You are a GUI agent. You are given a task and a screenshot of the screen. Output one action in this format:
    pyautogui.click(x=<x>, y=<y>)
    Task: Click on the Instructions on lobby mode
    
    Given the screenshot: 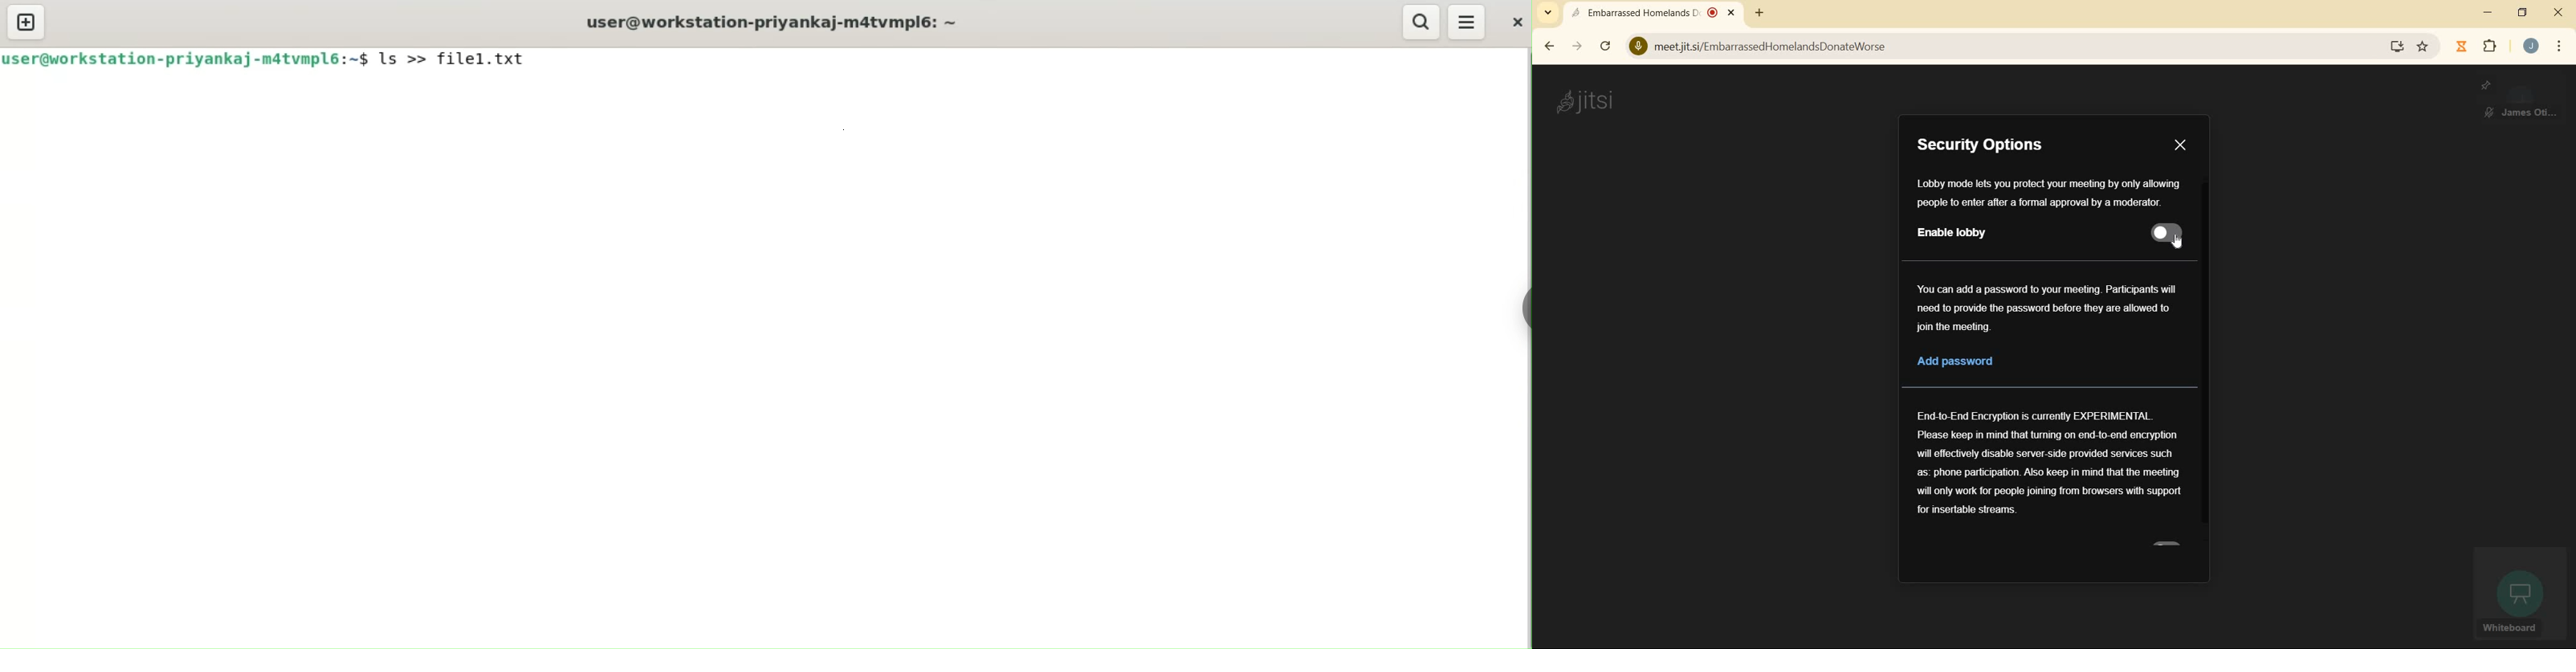 What is the action you would take?
    pyautogui.click(x=2049, y=193)
    